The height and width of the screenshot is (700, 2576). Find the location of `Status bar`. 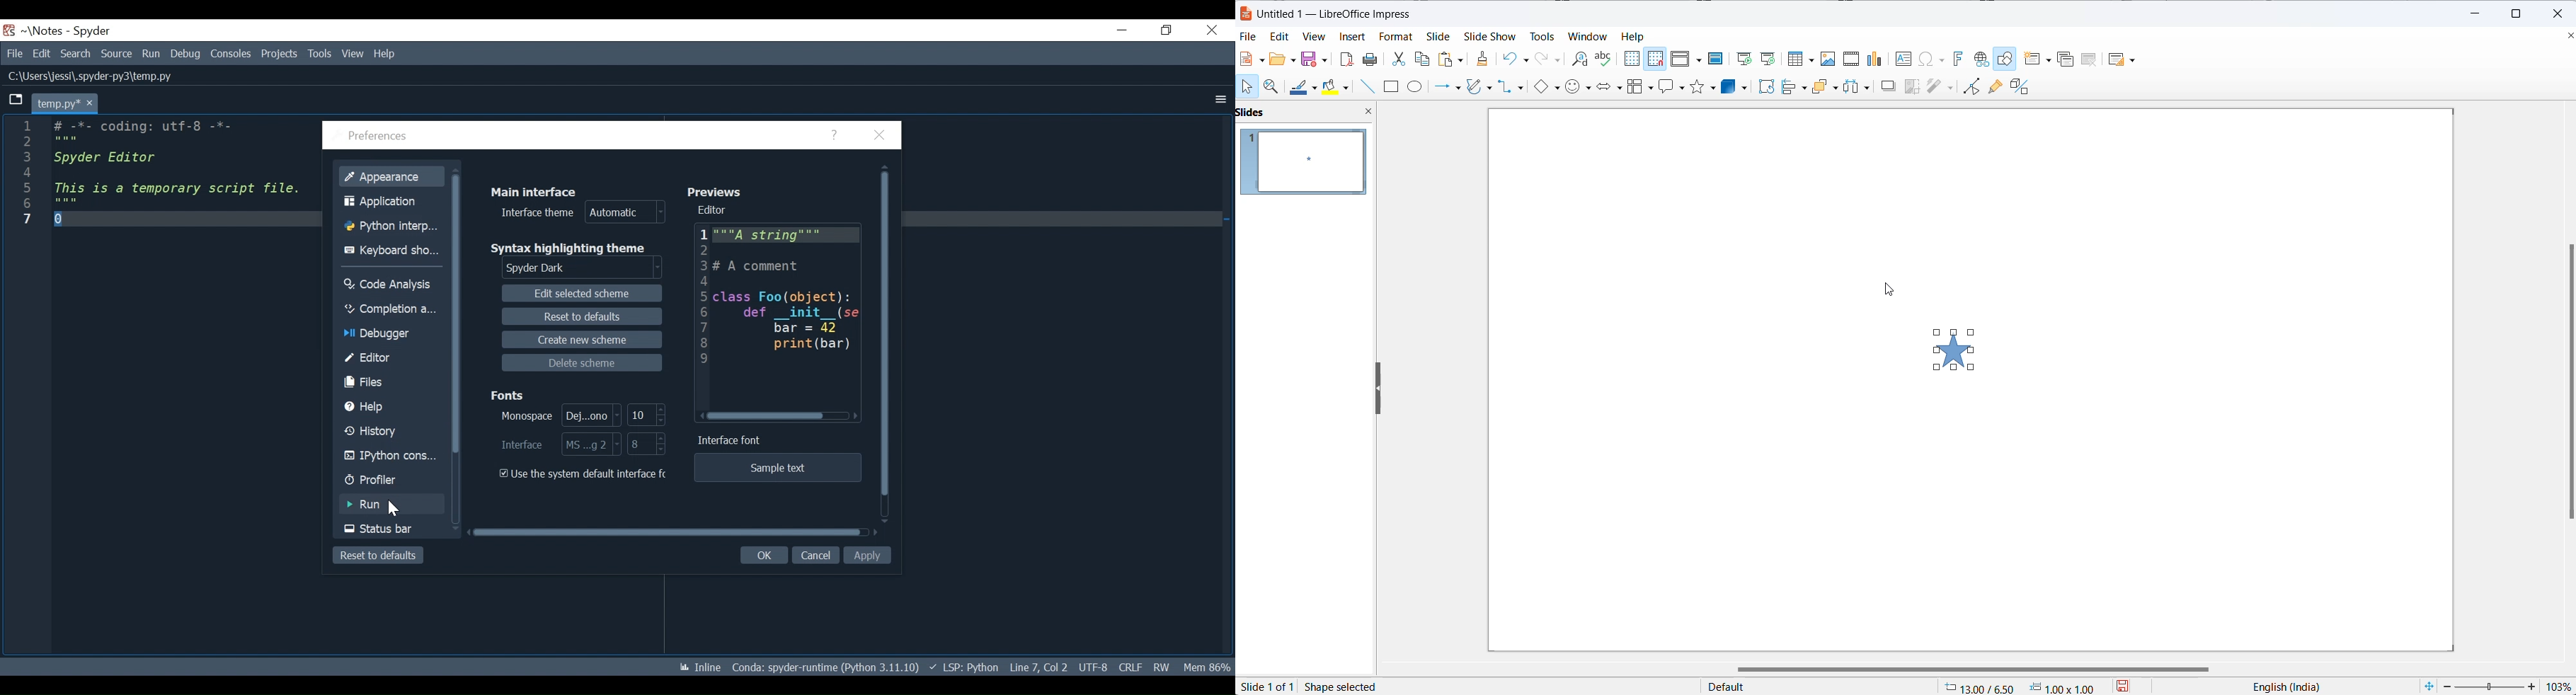

Status bar is located at coordinates (393, 528).